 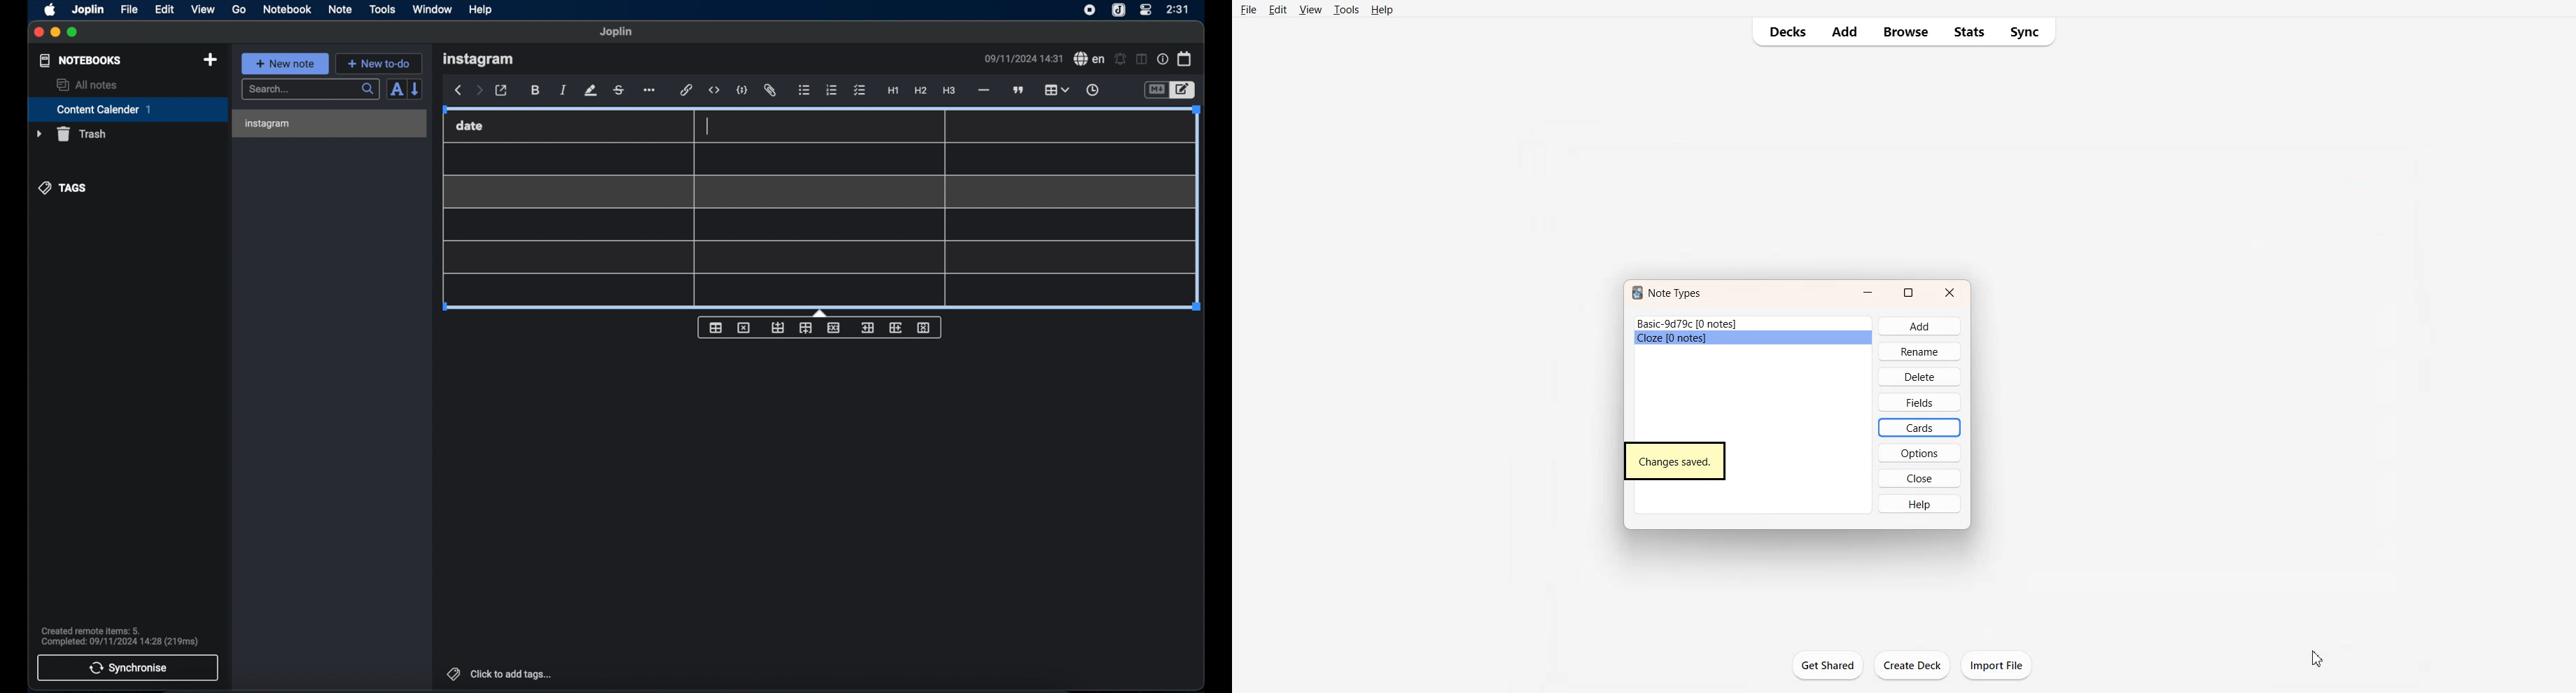 I want to click on content calendar, so click(x=128, y=109).